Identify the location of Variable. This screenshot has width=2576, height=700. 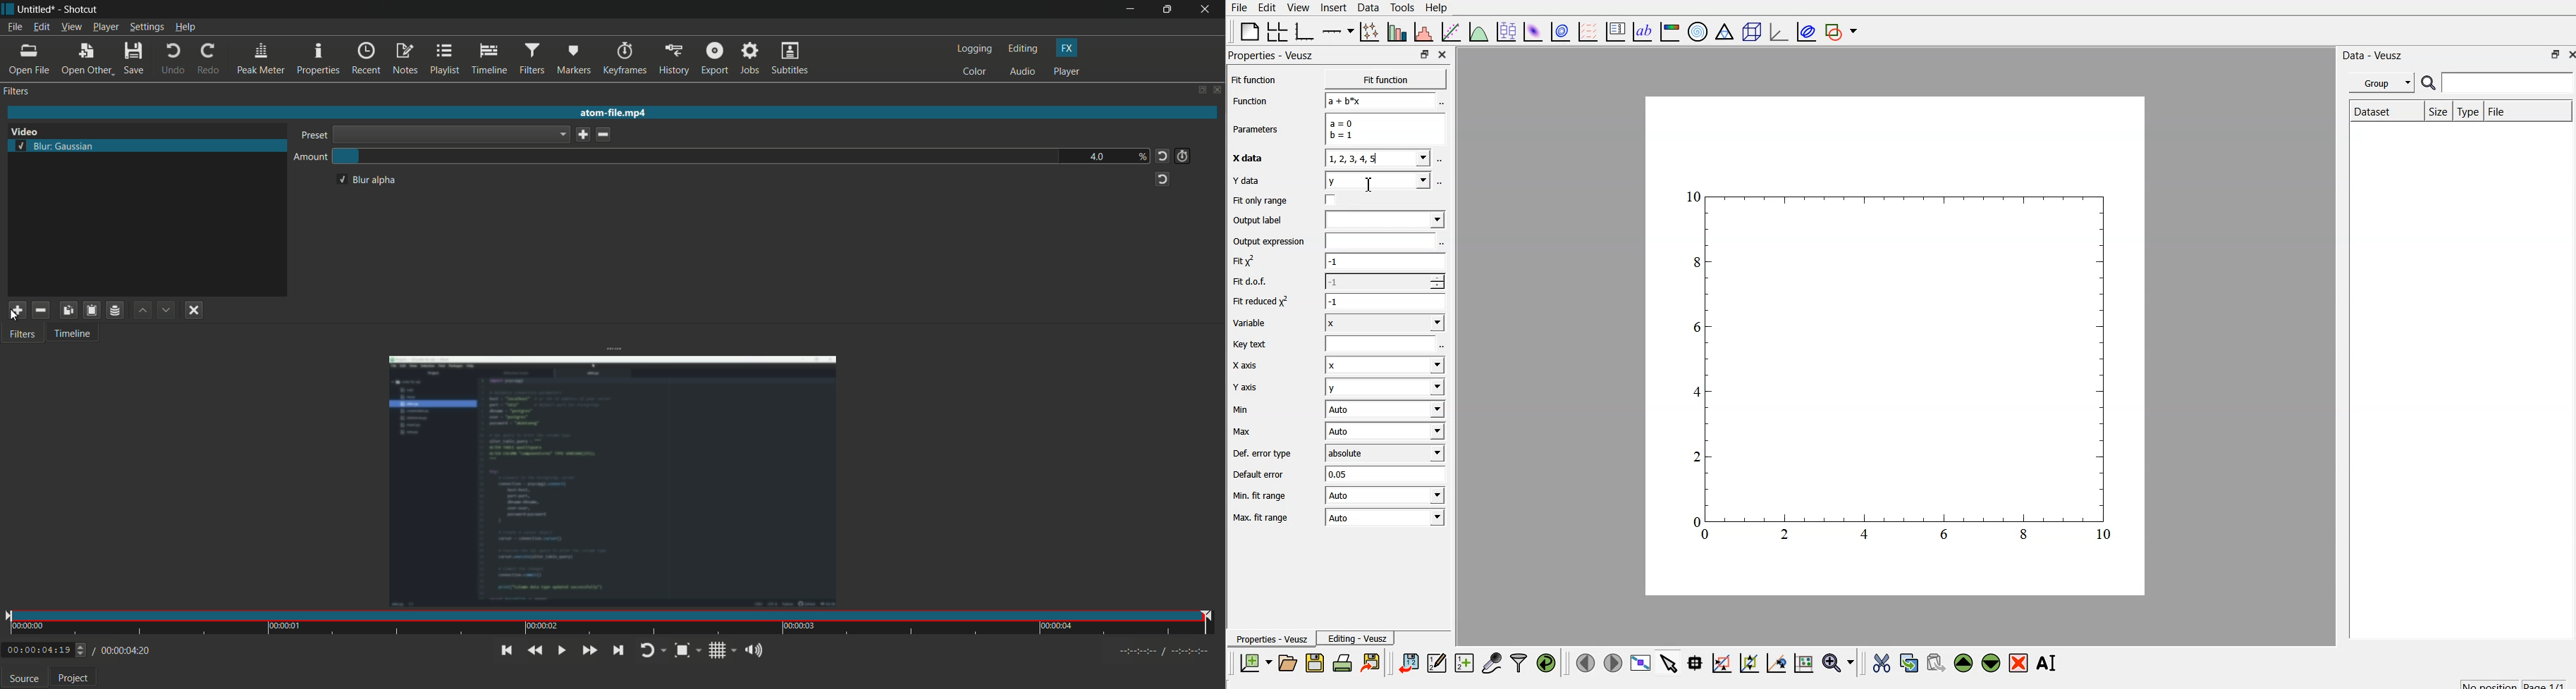
(1261, 323).